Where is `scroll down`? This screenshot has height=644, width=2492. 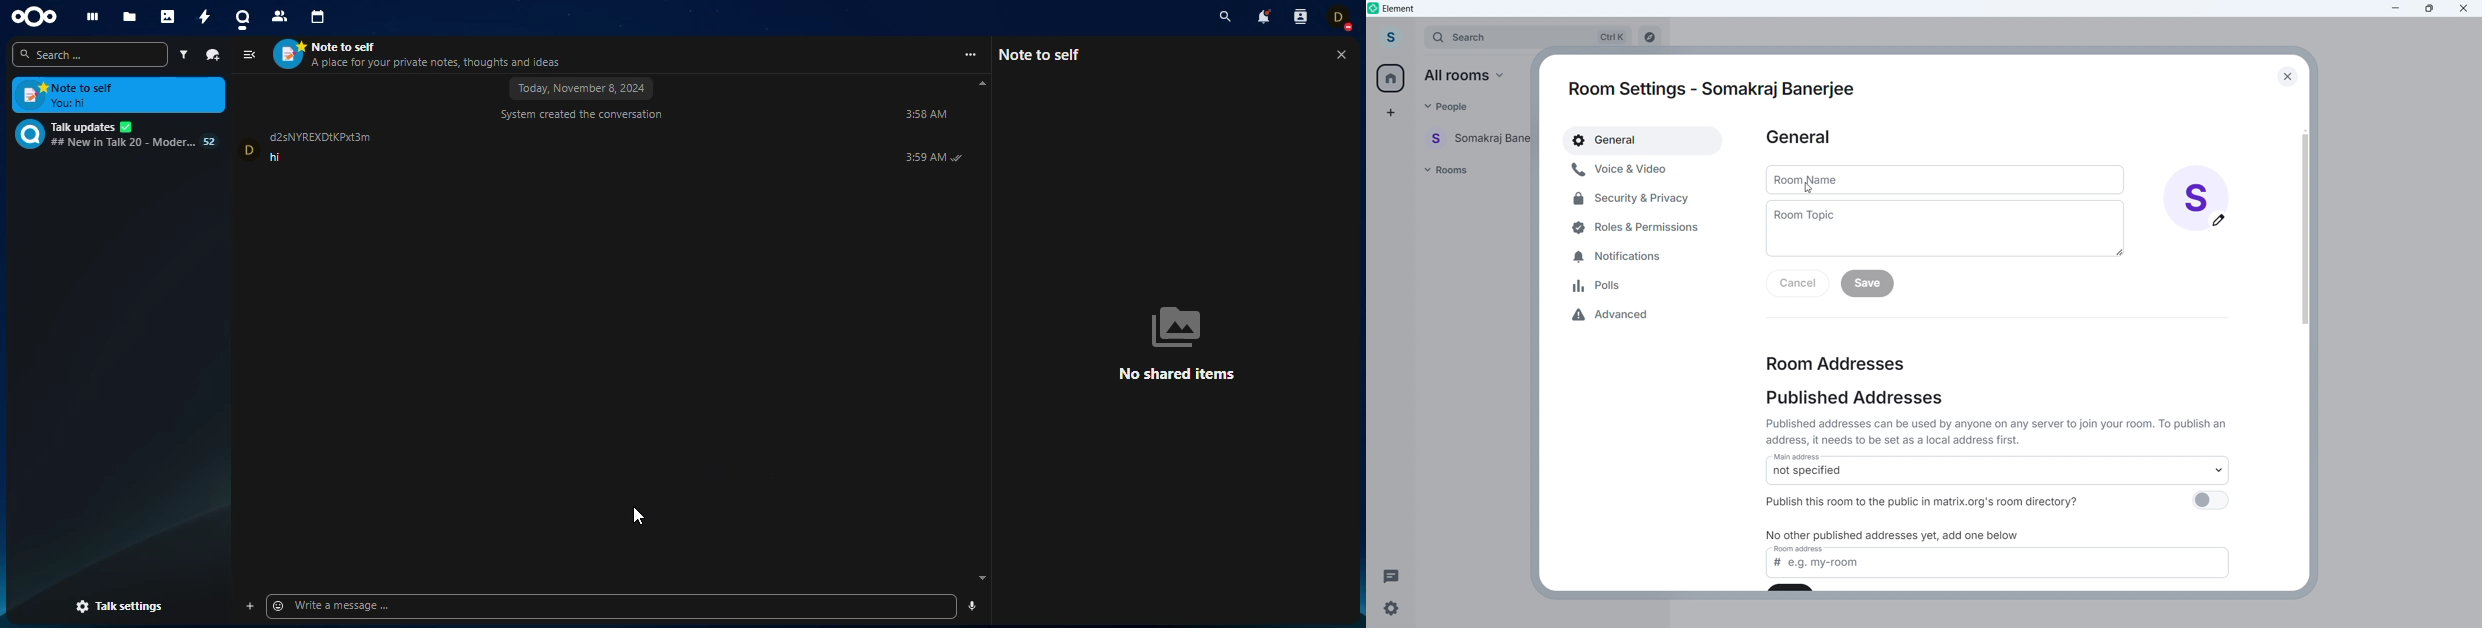 scroll down is located at coordinates (981, 578).